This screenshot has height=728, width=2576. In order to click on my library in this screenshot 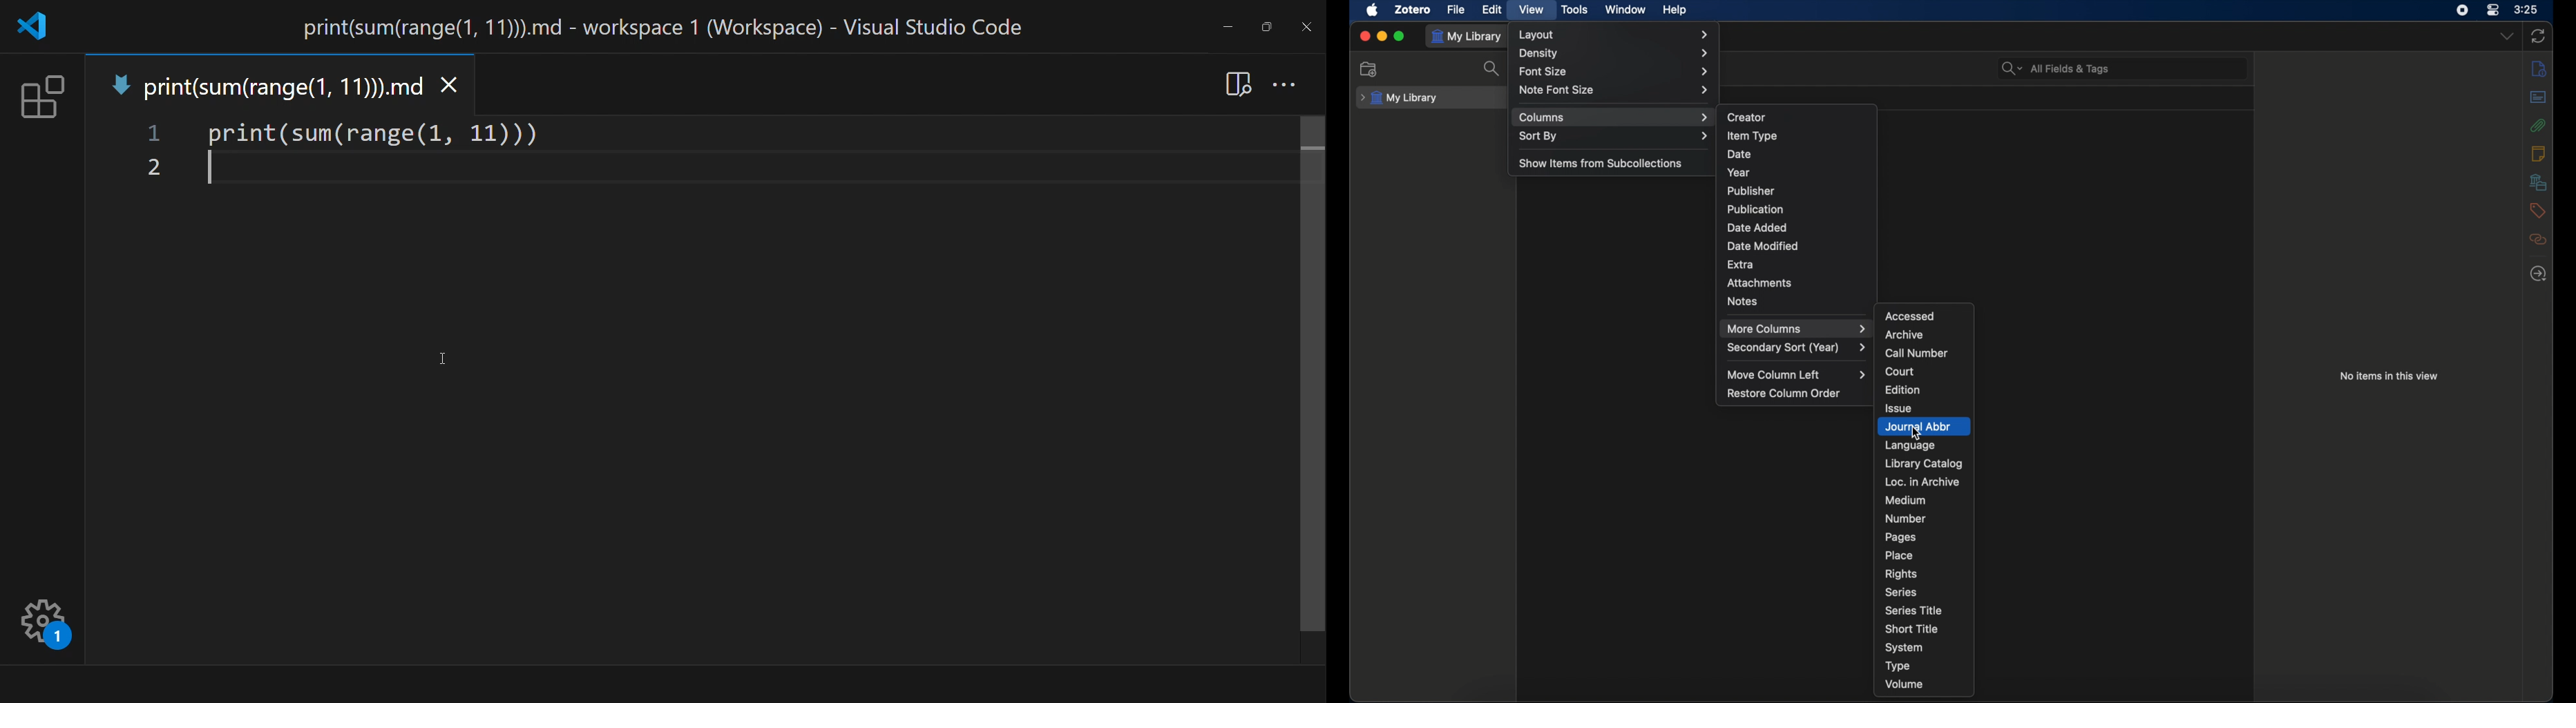, I will do `click(1400, 98)`.